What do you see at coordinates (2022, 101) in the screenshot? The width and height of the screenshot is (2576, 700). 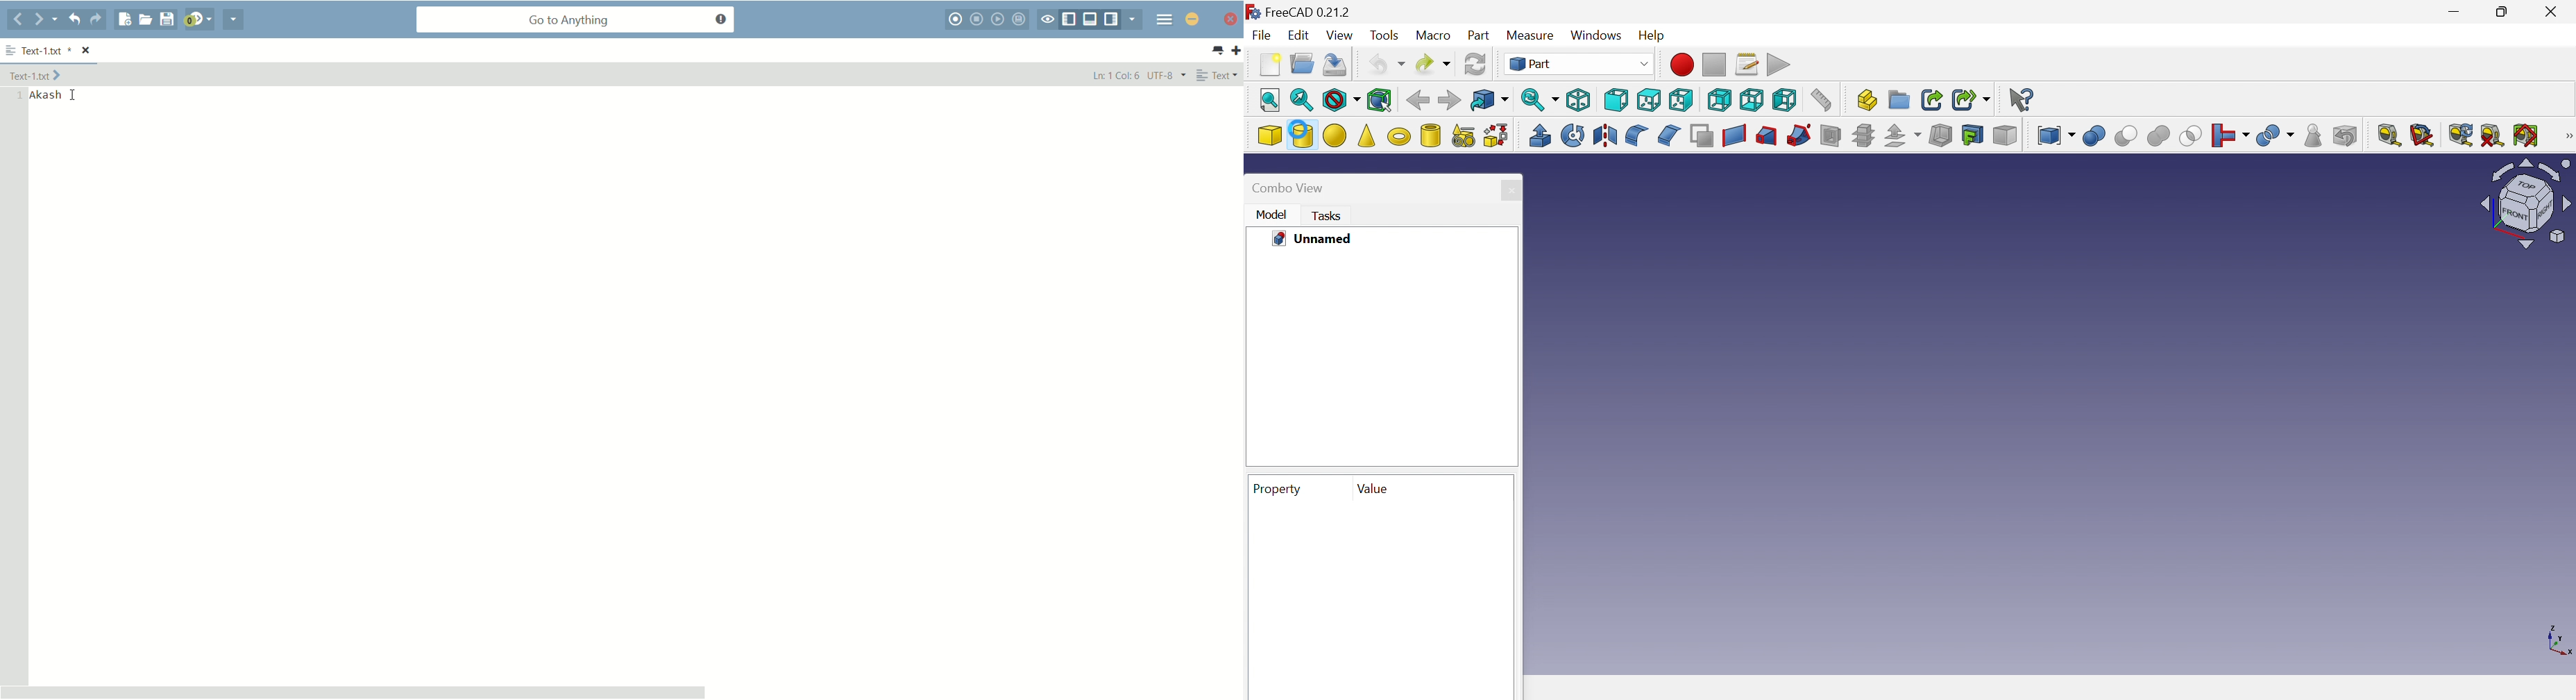 I see `What's this?` at bounding box center [2022, 101].